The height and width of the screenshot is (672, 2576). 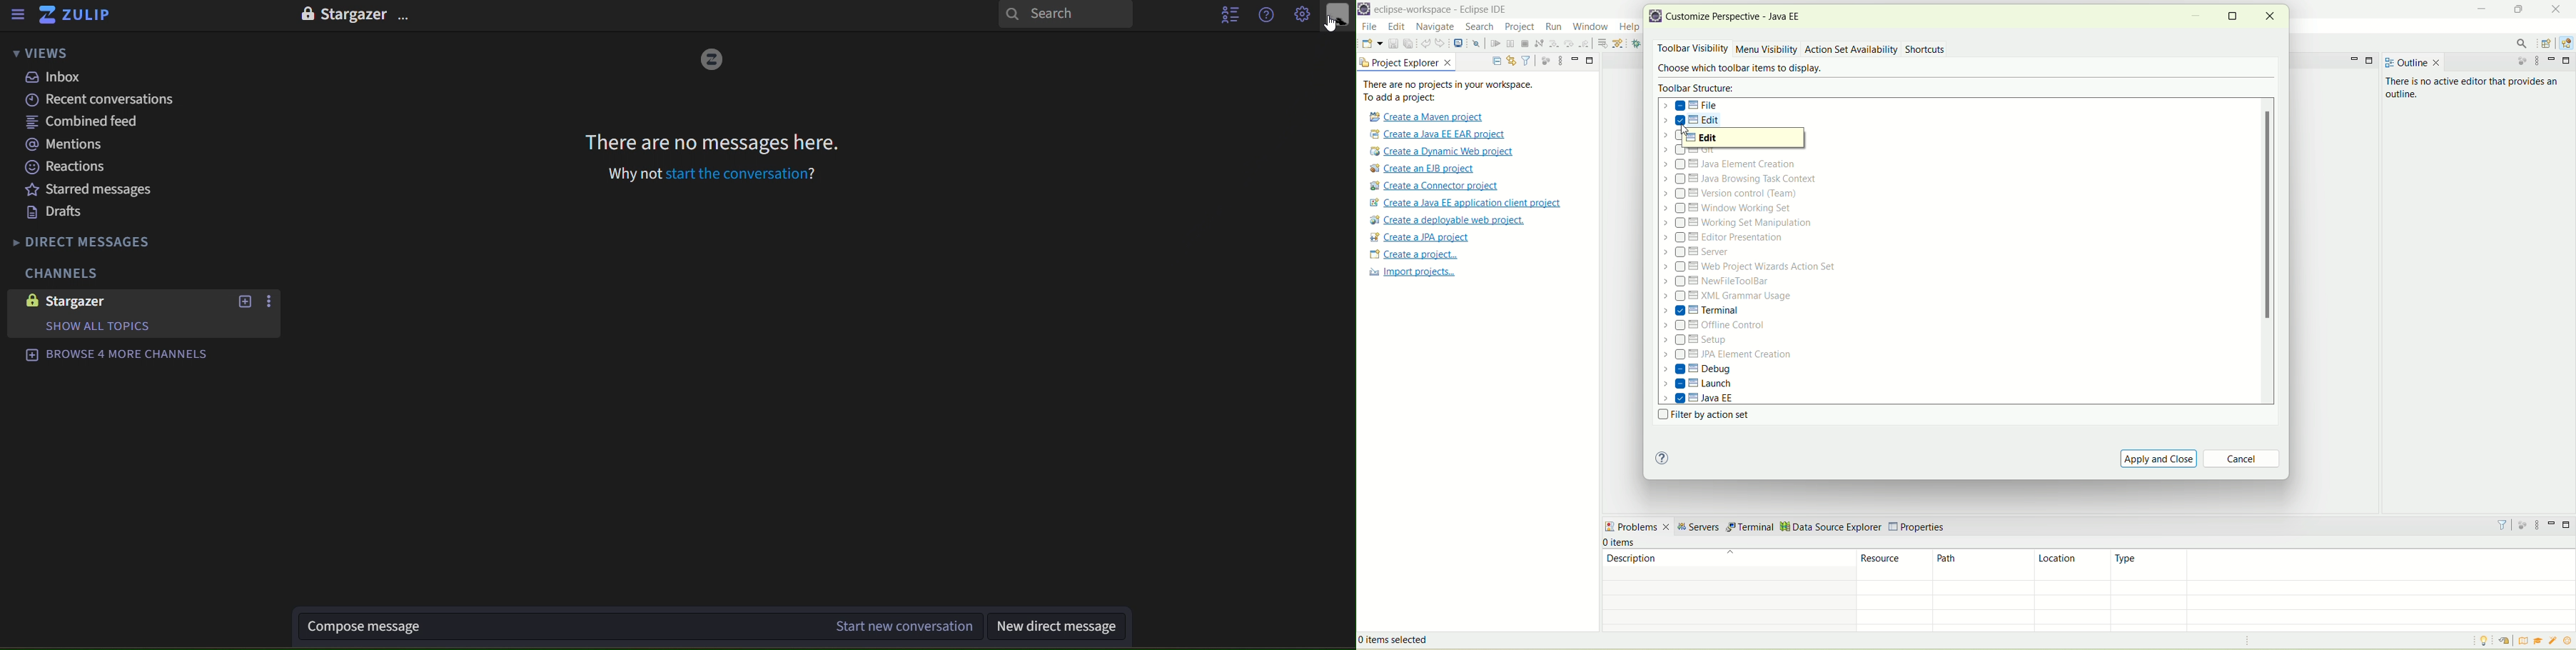 What do you see at coordinates (74, 300) in the screenshot?
I see `stargazer` at bounding box center [74, 300].